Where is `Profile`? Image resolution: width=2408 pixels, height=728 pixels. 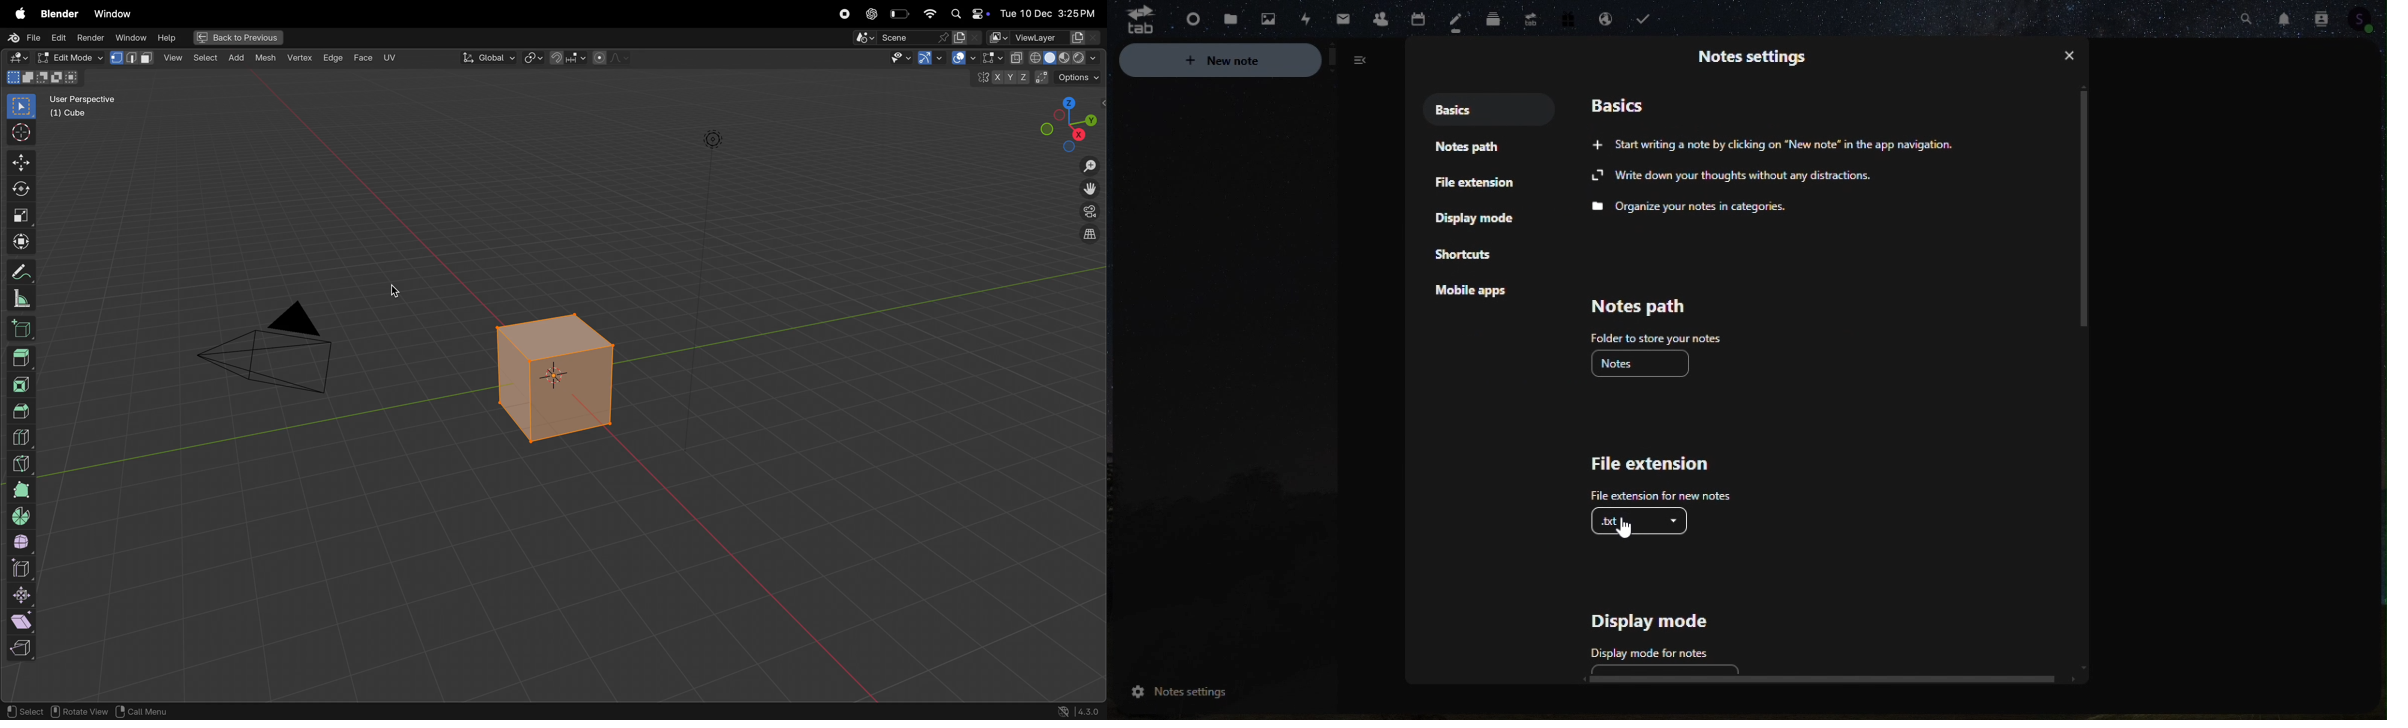 Profile is located at coordinates (2369, 22).